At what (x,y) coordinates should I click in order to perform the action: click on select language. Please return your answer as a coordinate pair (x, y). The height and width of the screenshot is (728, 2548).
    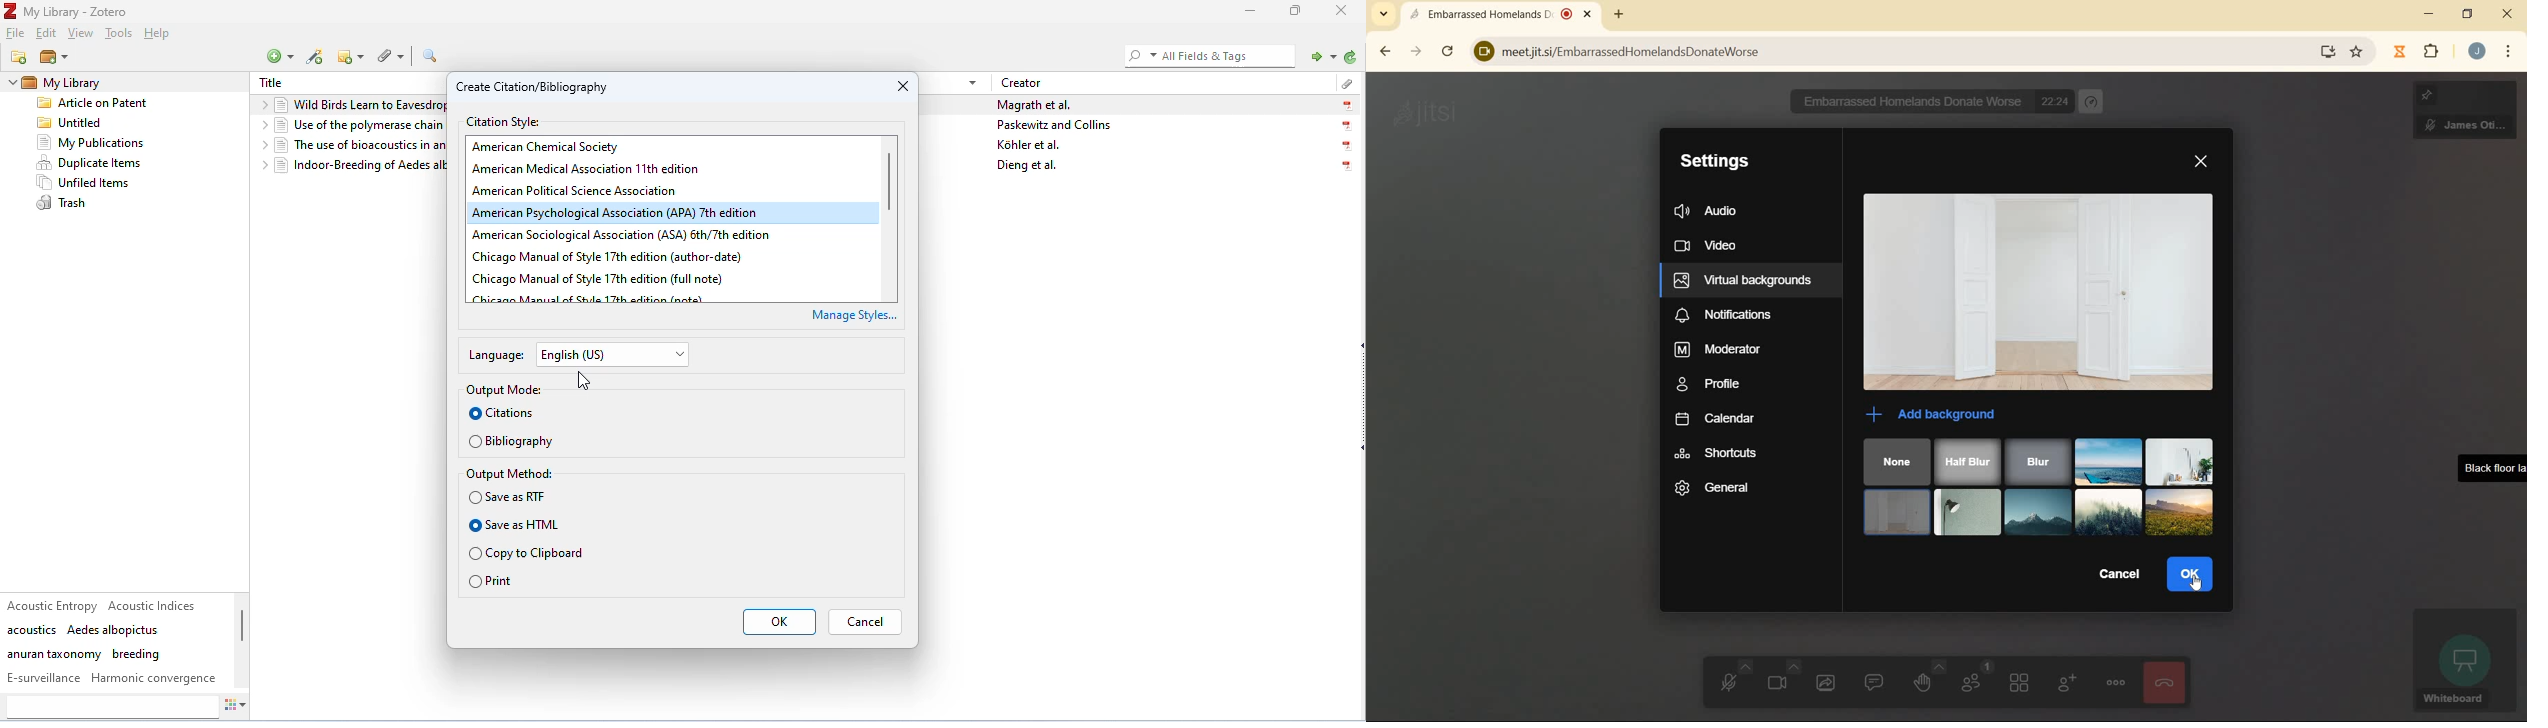
    Looking at the image, I should click on (616, 355).